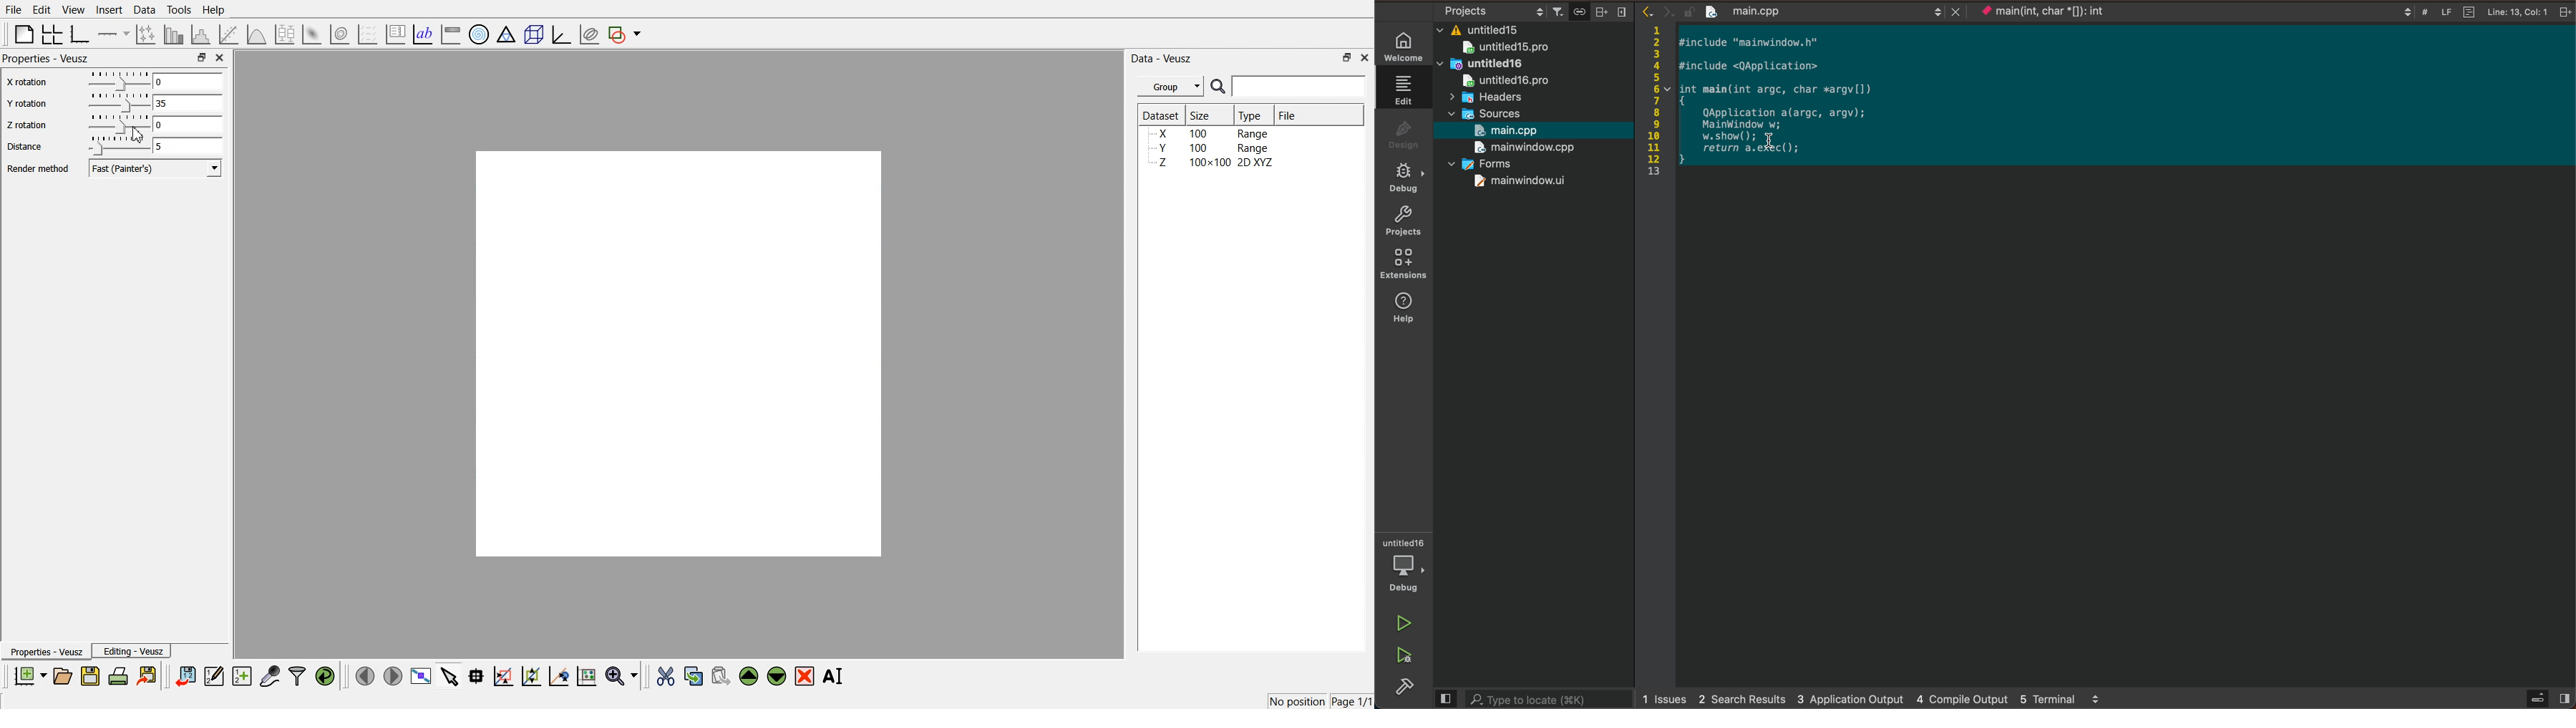 The height and width of the screenshot is (728, 2576). I want to click on select project, so click(1490, 12).